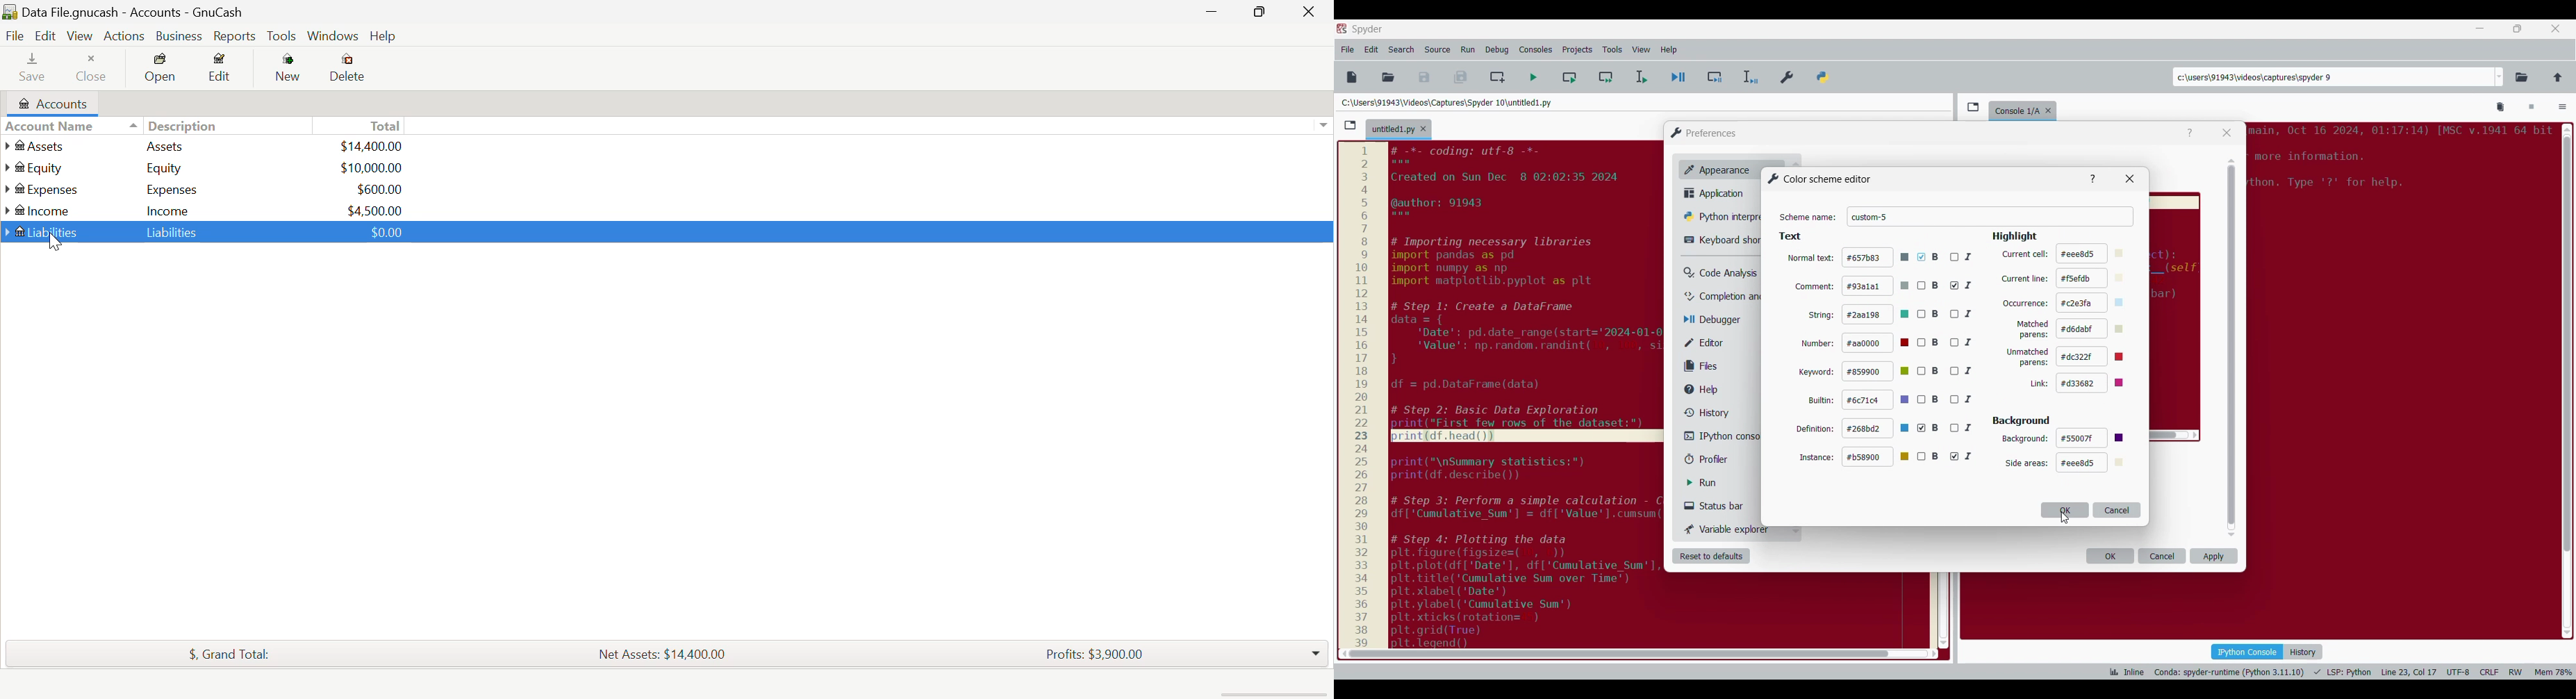  Describe the element at coordinates (2094, 303) in the screenshot. I see `c2e3fa` at that location.